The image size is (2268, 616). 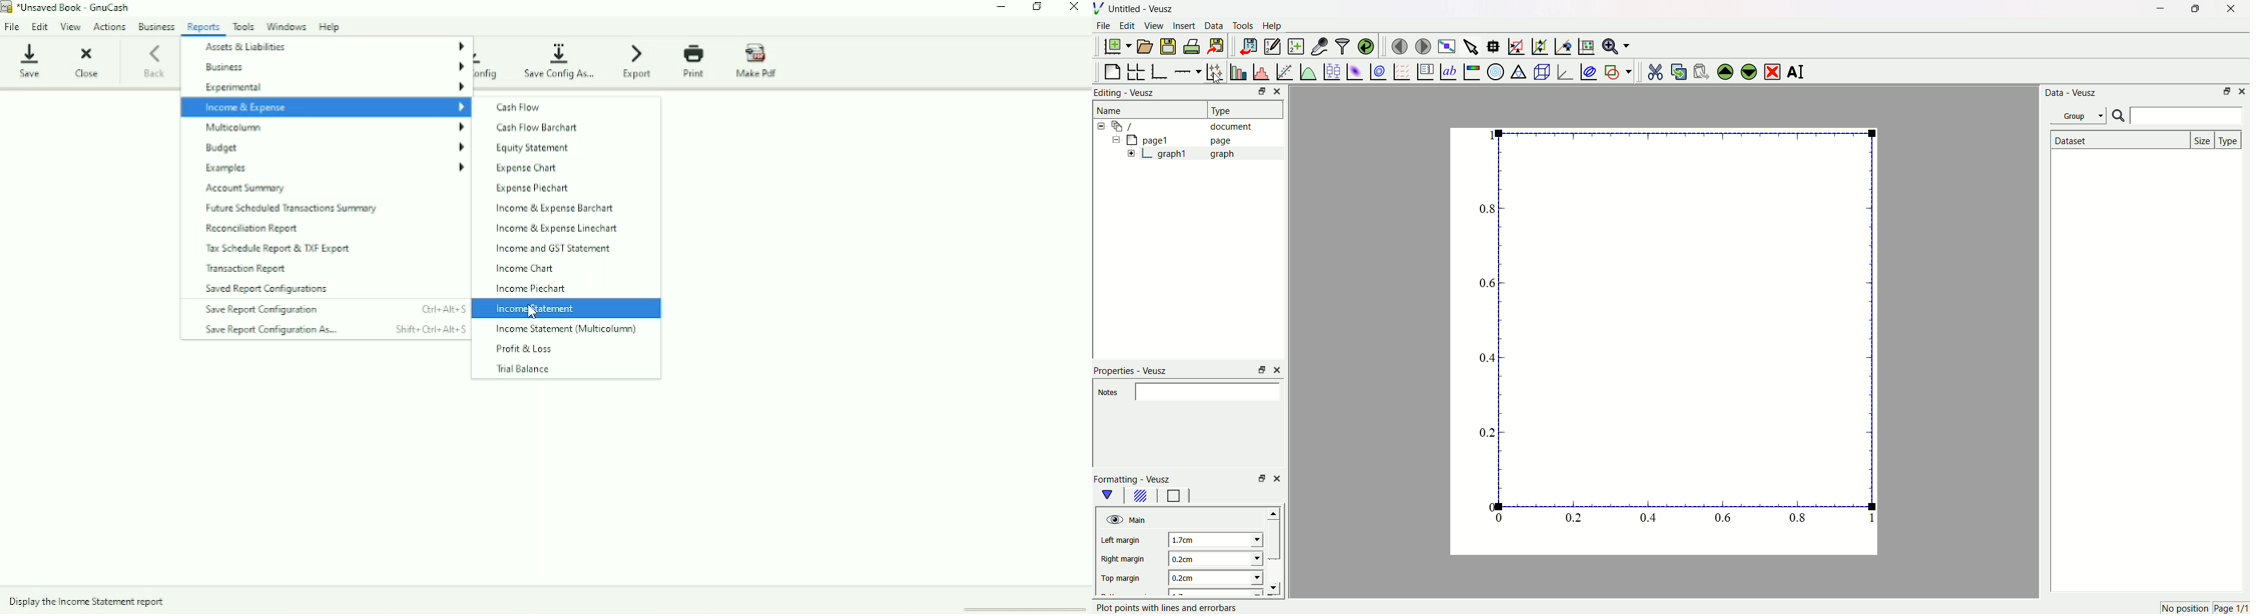 What do you see at coordinates (537, 309) in the screenshot?
I see `Income Statement` at bounding box center [537, 309].